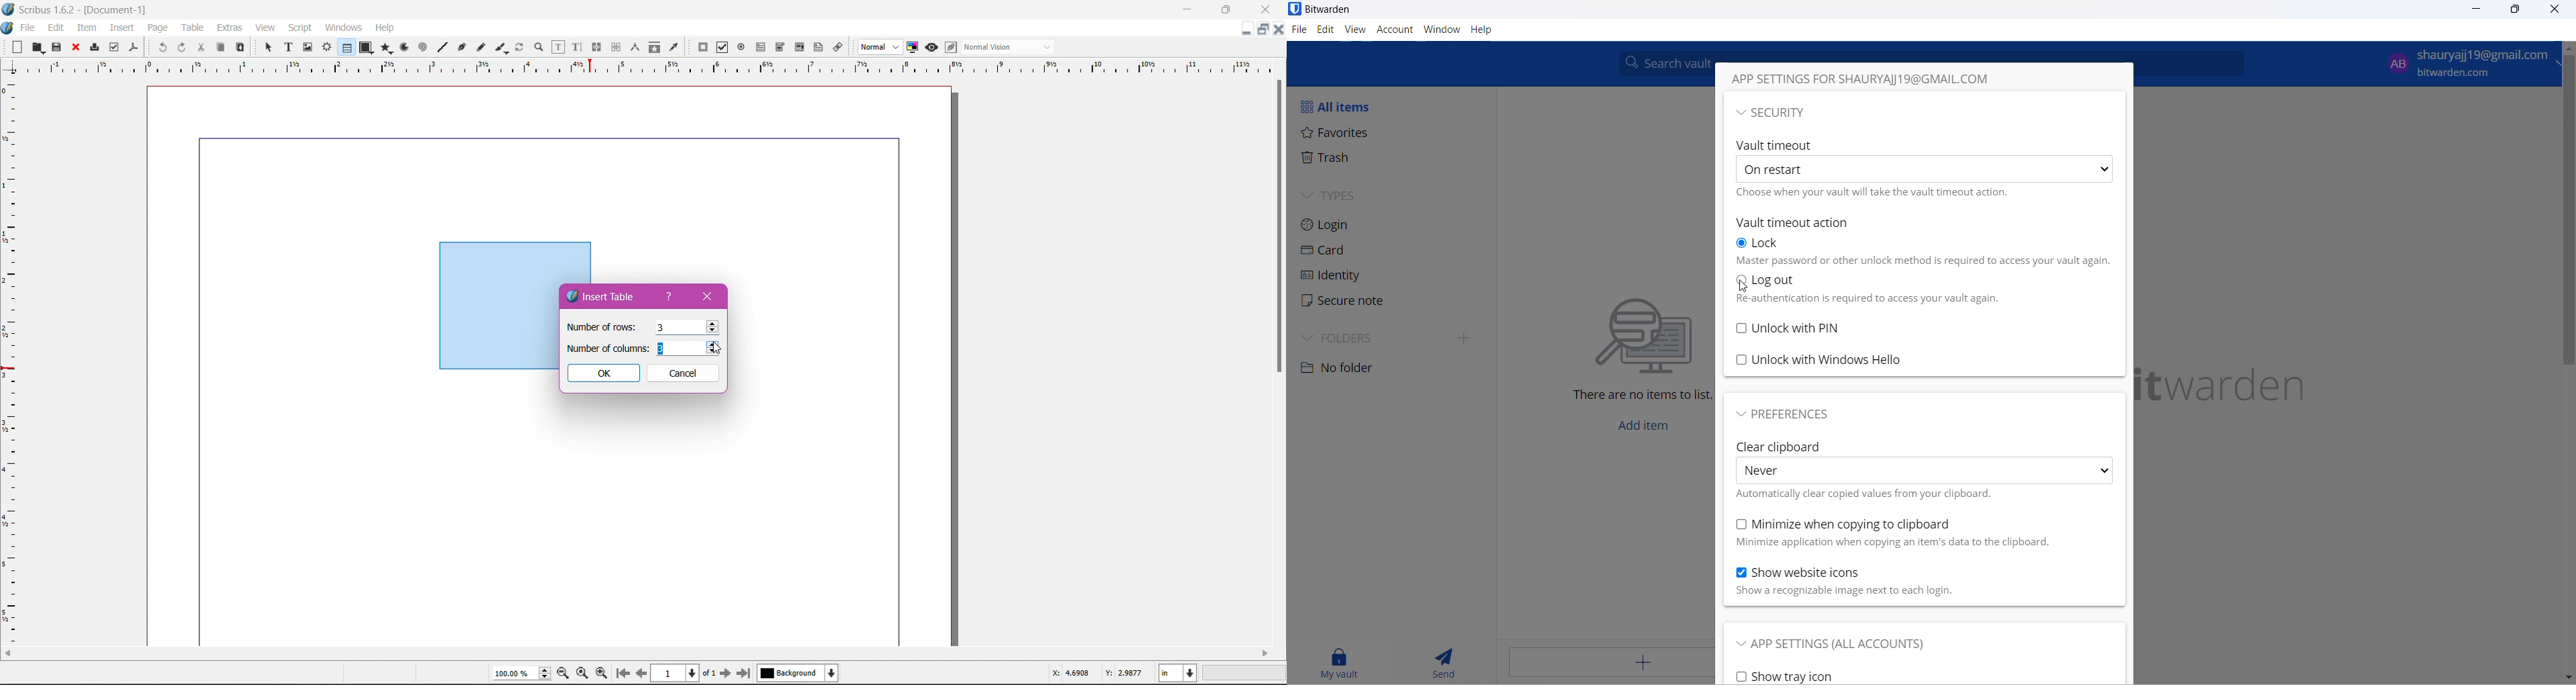 This screenshot has width=2576, height=700. I want to click on clear clipboard , so click(1778, 445).